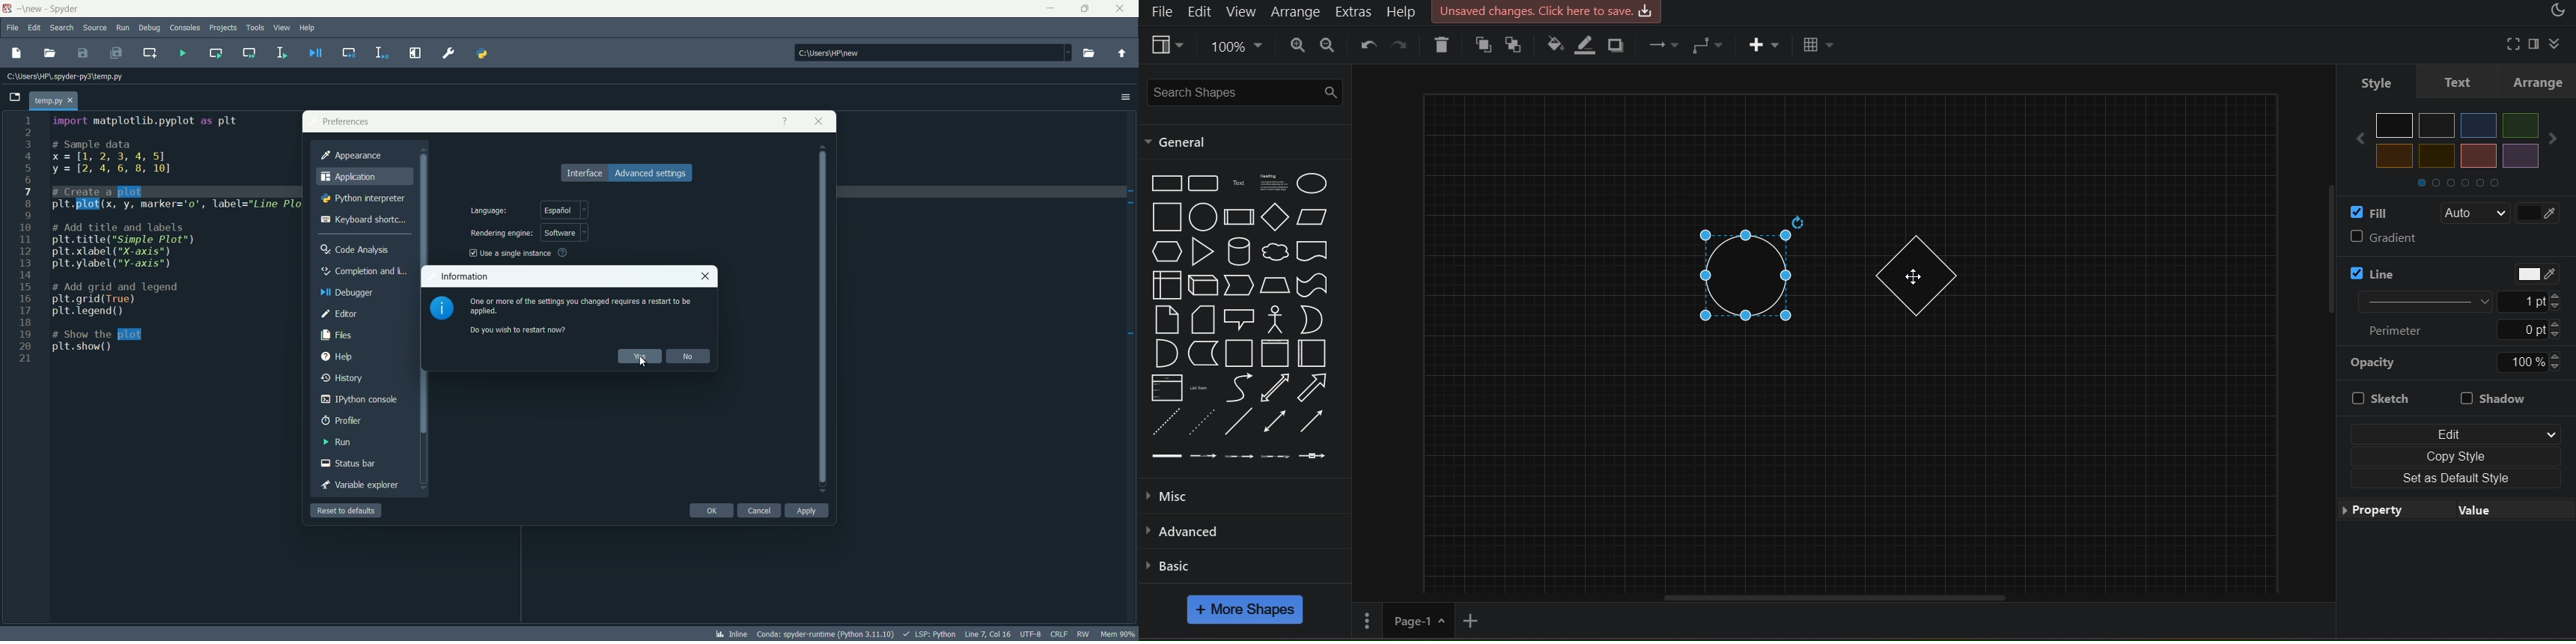  What do you see at coordinates (17, 53) in the screenshot?
I see `new file` at bounding box center [17, 53].